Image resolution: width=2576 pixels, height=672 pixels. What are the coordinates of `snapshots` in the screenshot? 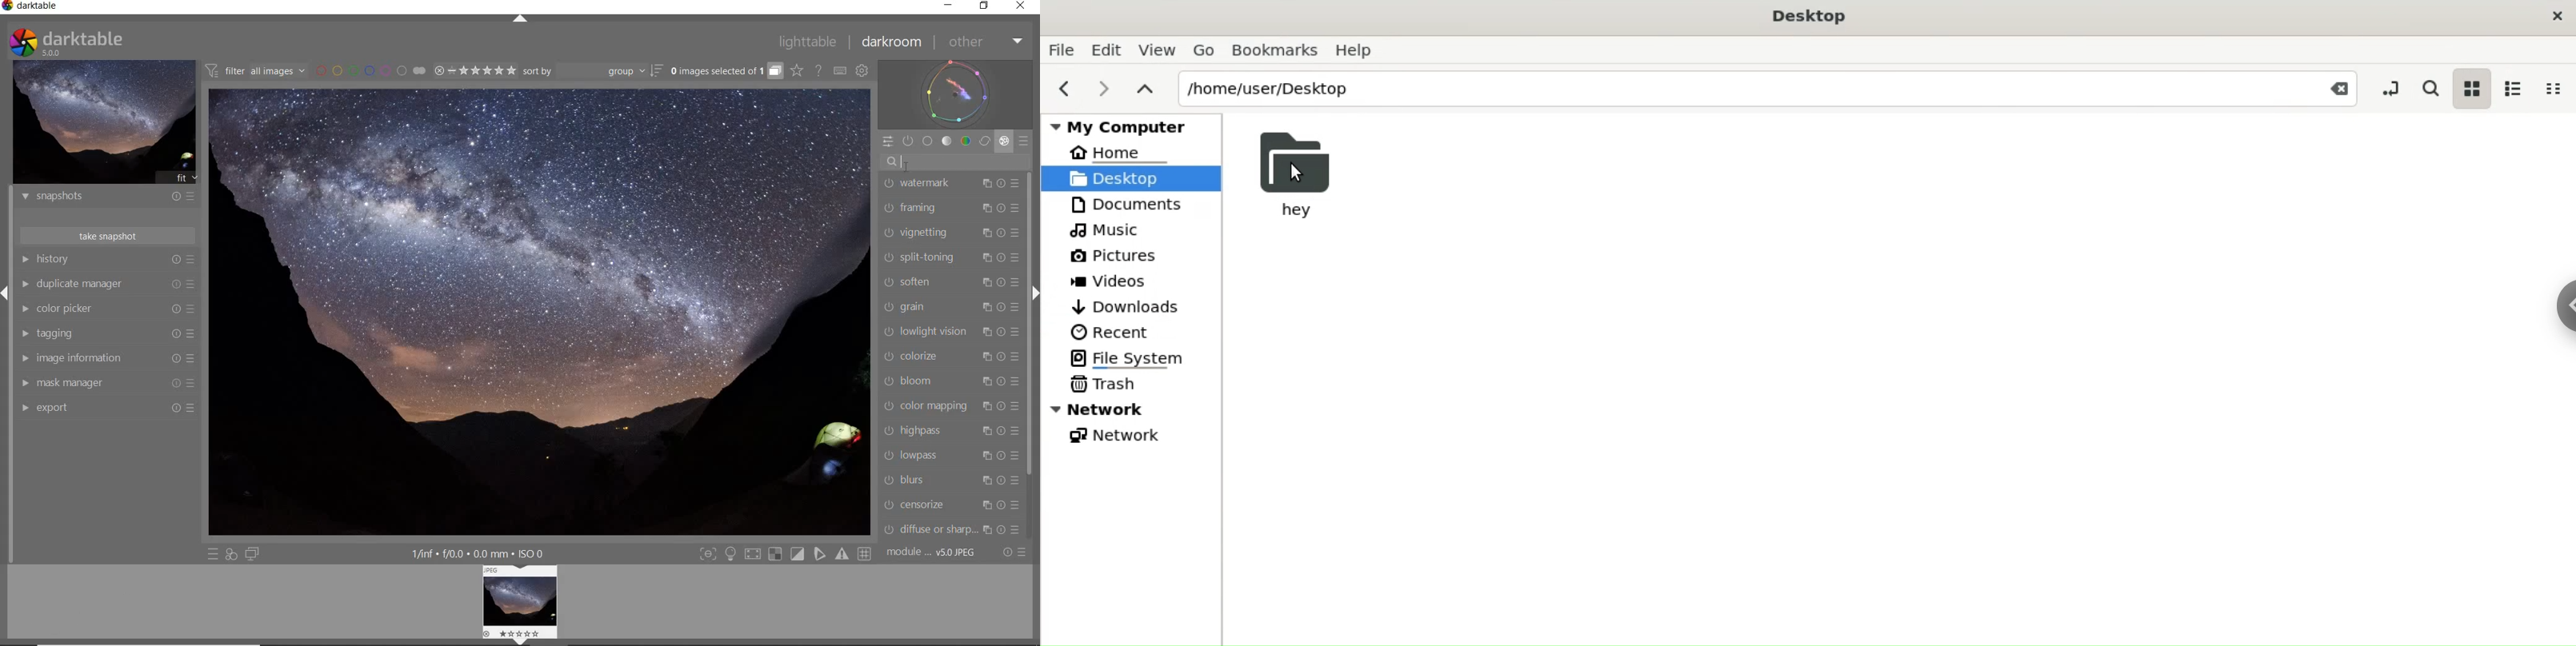 It's located at (83, 196).